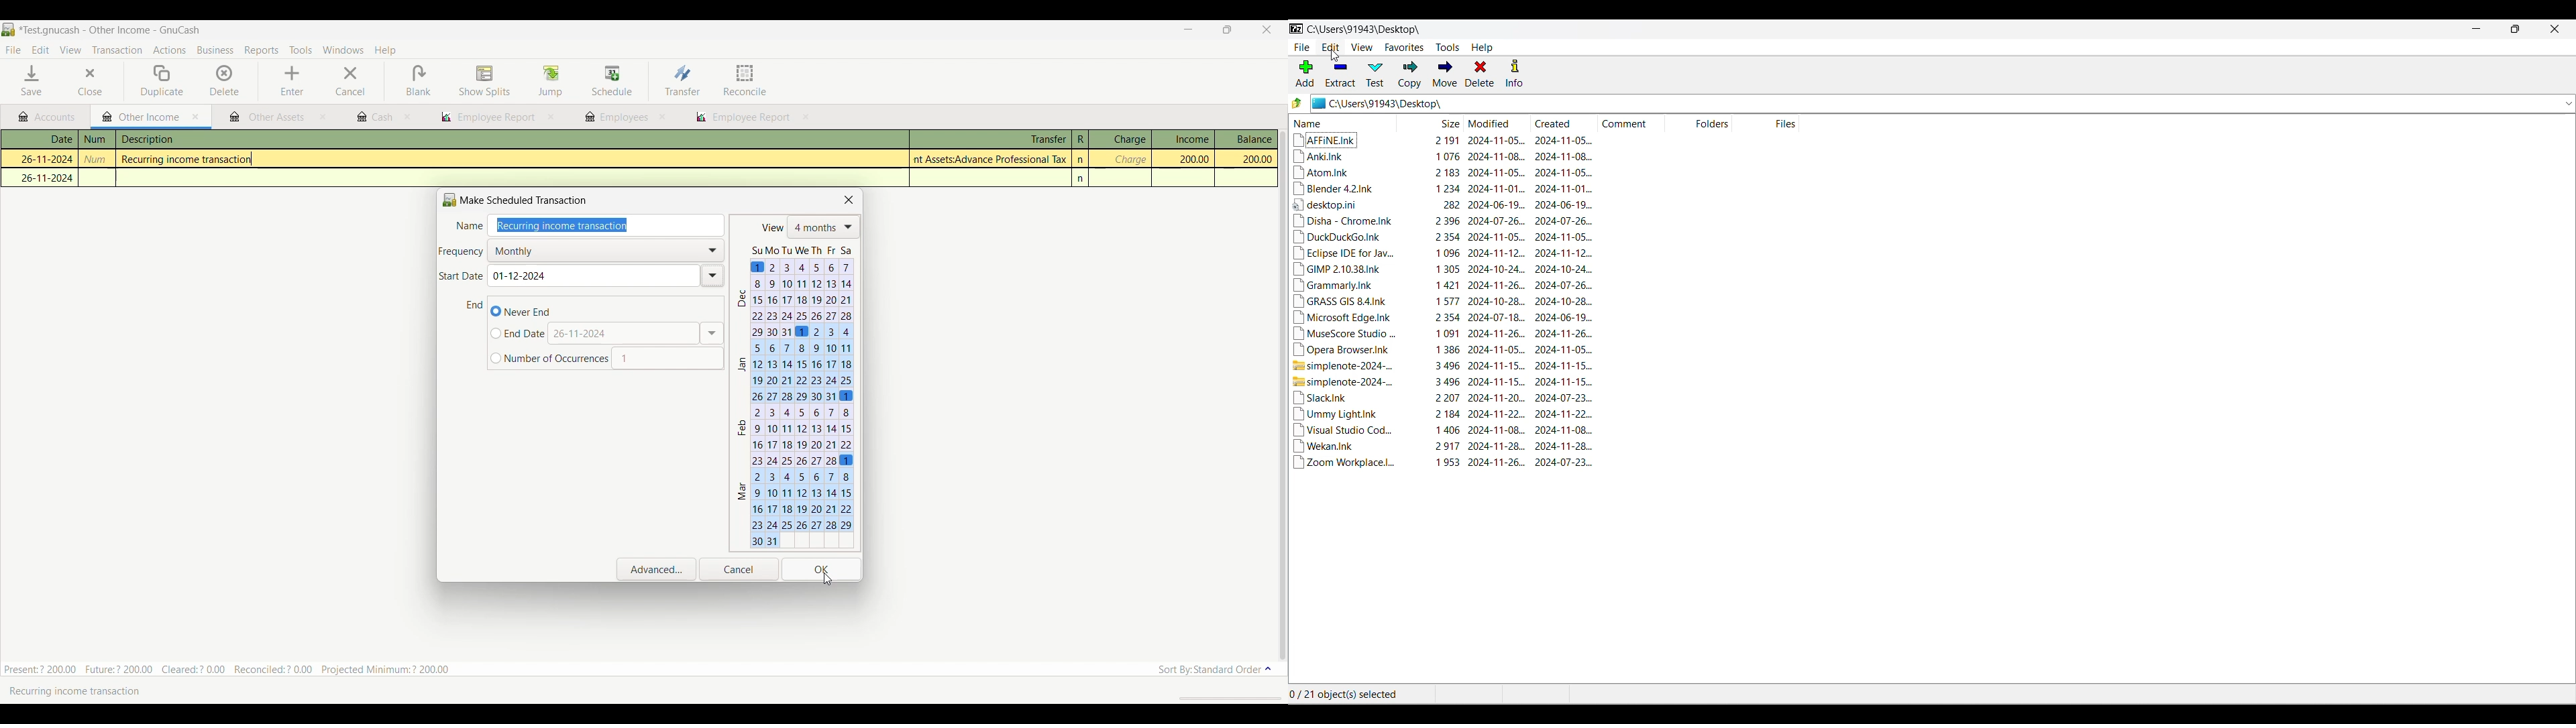  What do you see at coordinates (639, 333) in the screenshot?
I see `Enter date manually` at bounding box center [639, 333].